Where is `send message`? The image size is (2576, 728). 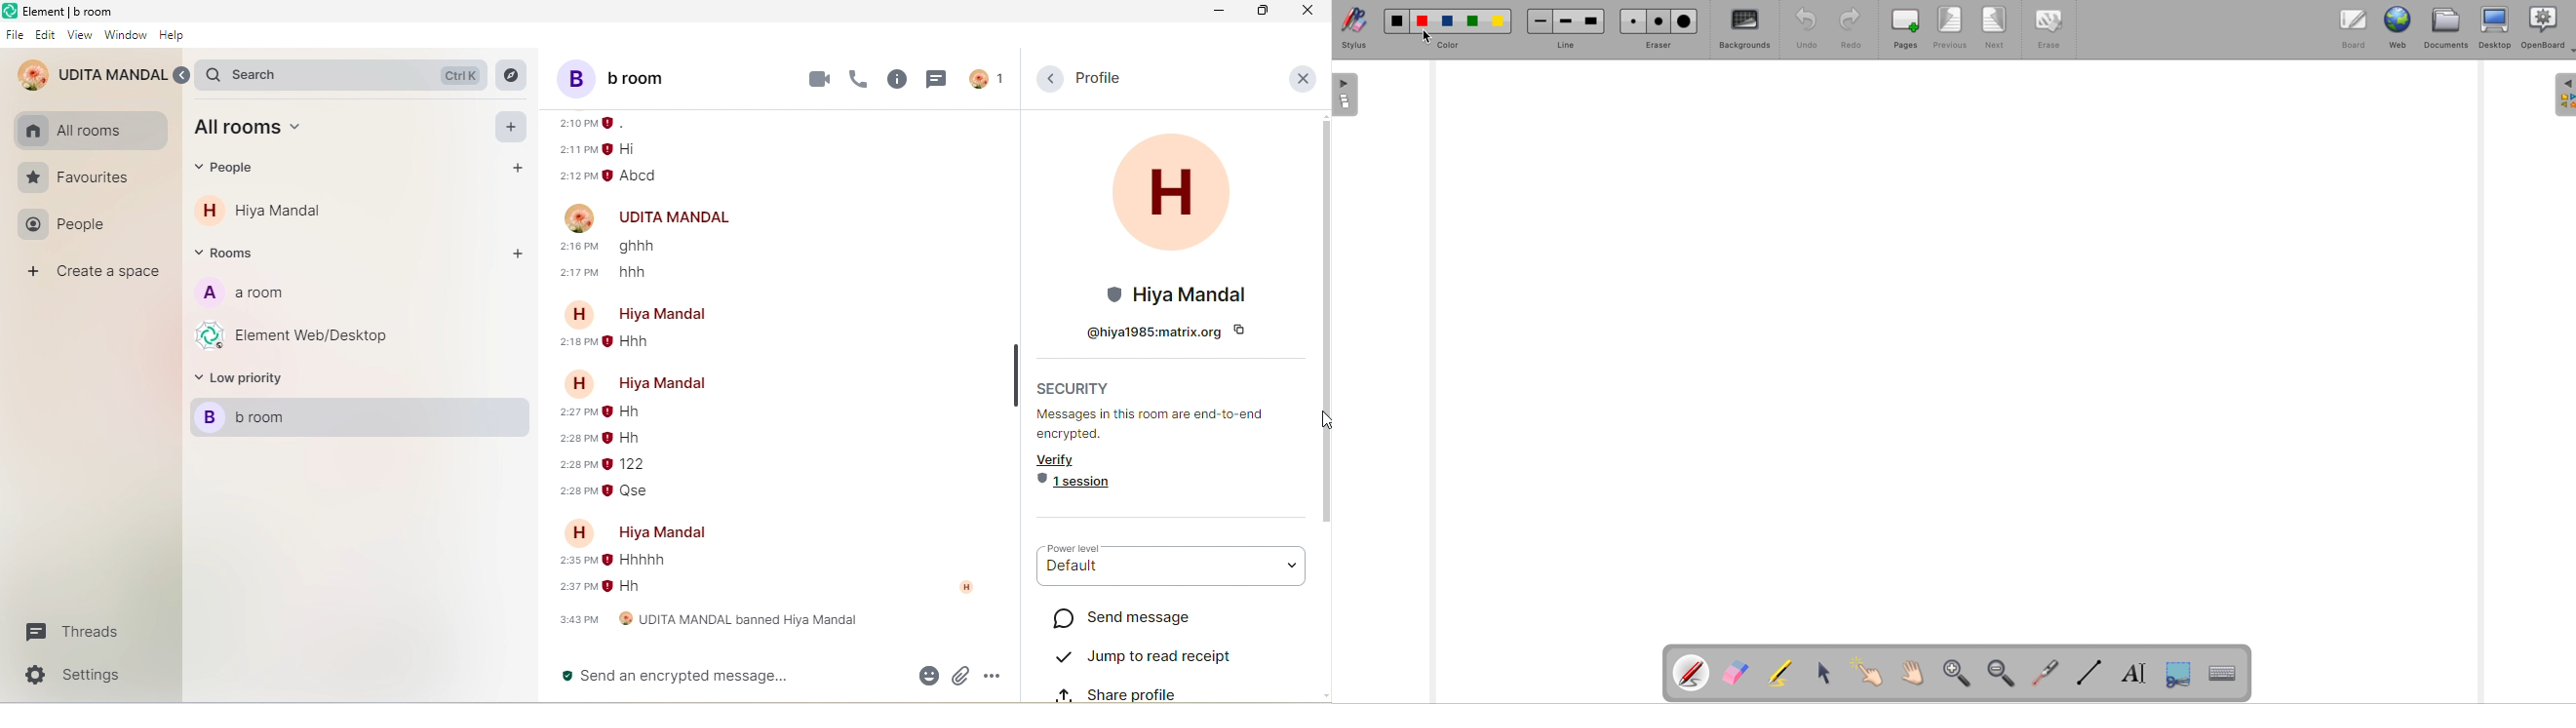
send message is located at coordinates (1121, 617).